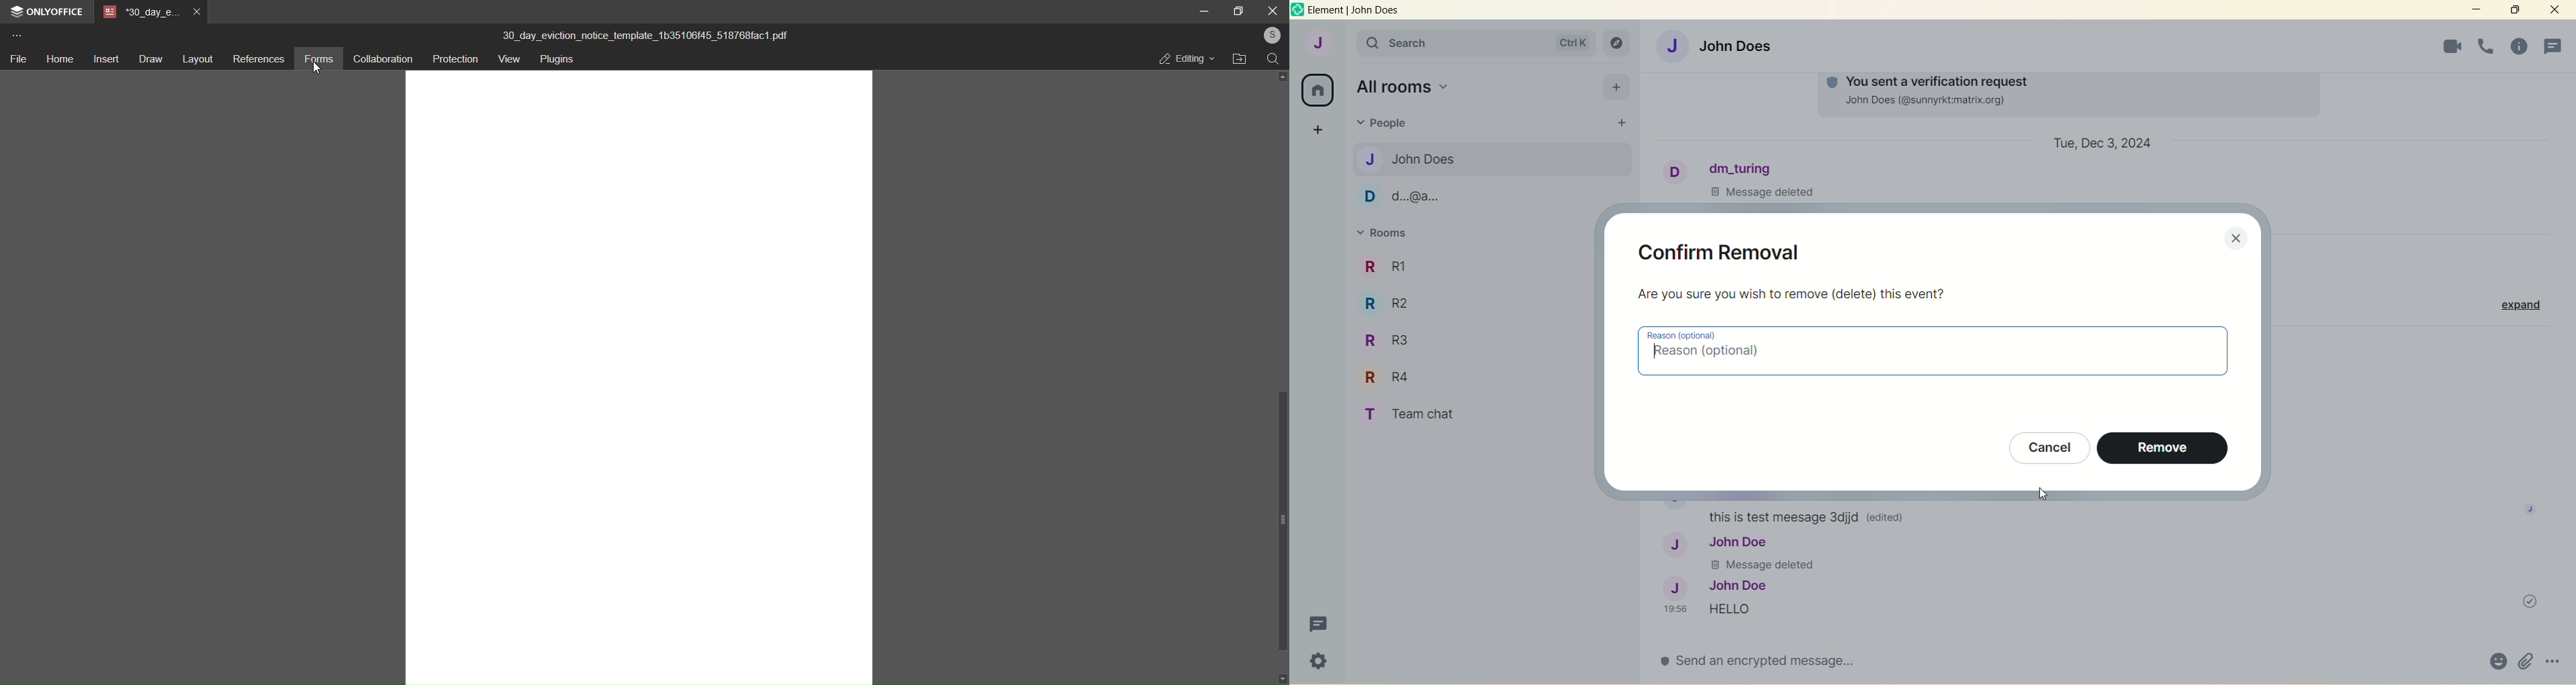 This screenshot has width=2576, height=700. I want to click on start chat, so click(1622, 122).